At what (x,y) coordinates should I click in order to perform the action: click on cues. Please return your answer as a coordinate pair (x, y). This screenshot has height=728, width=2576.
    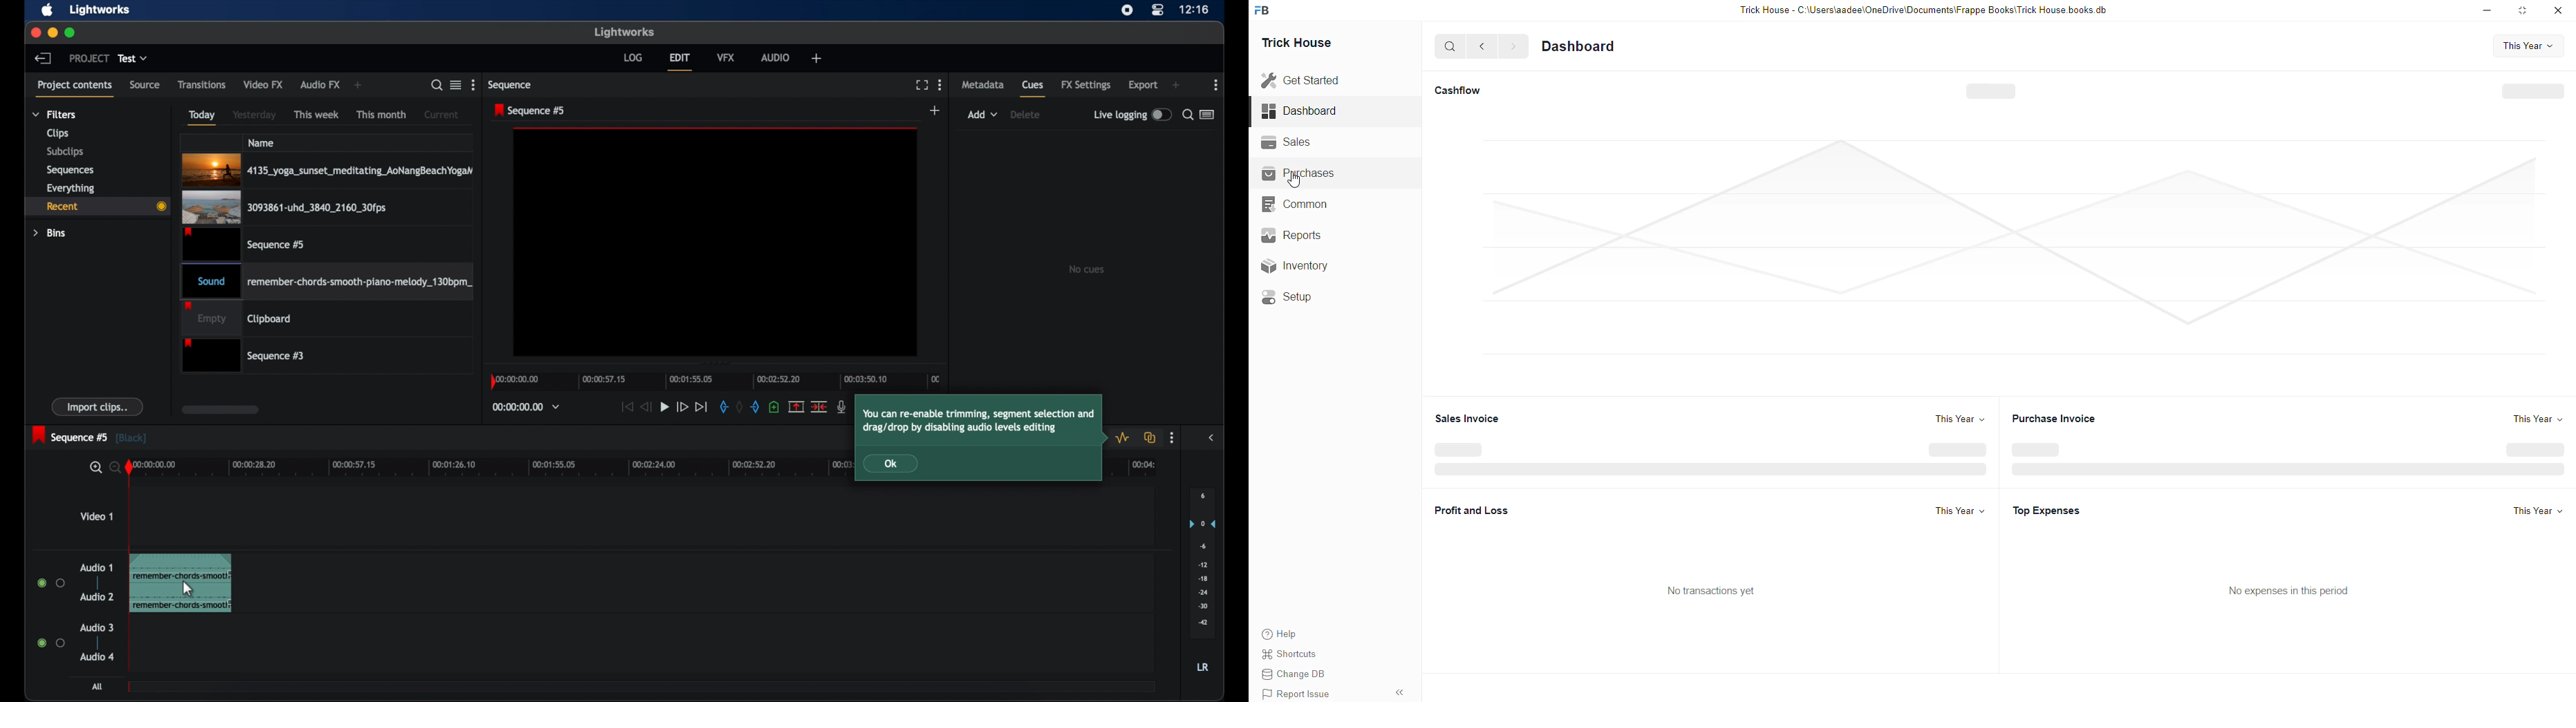
    Looking at the image, I should click on (1034, 90).